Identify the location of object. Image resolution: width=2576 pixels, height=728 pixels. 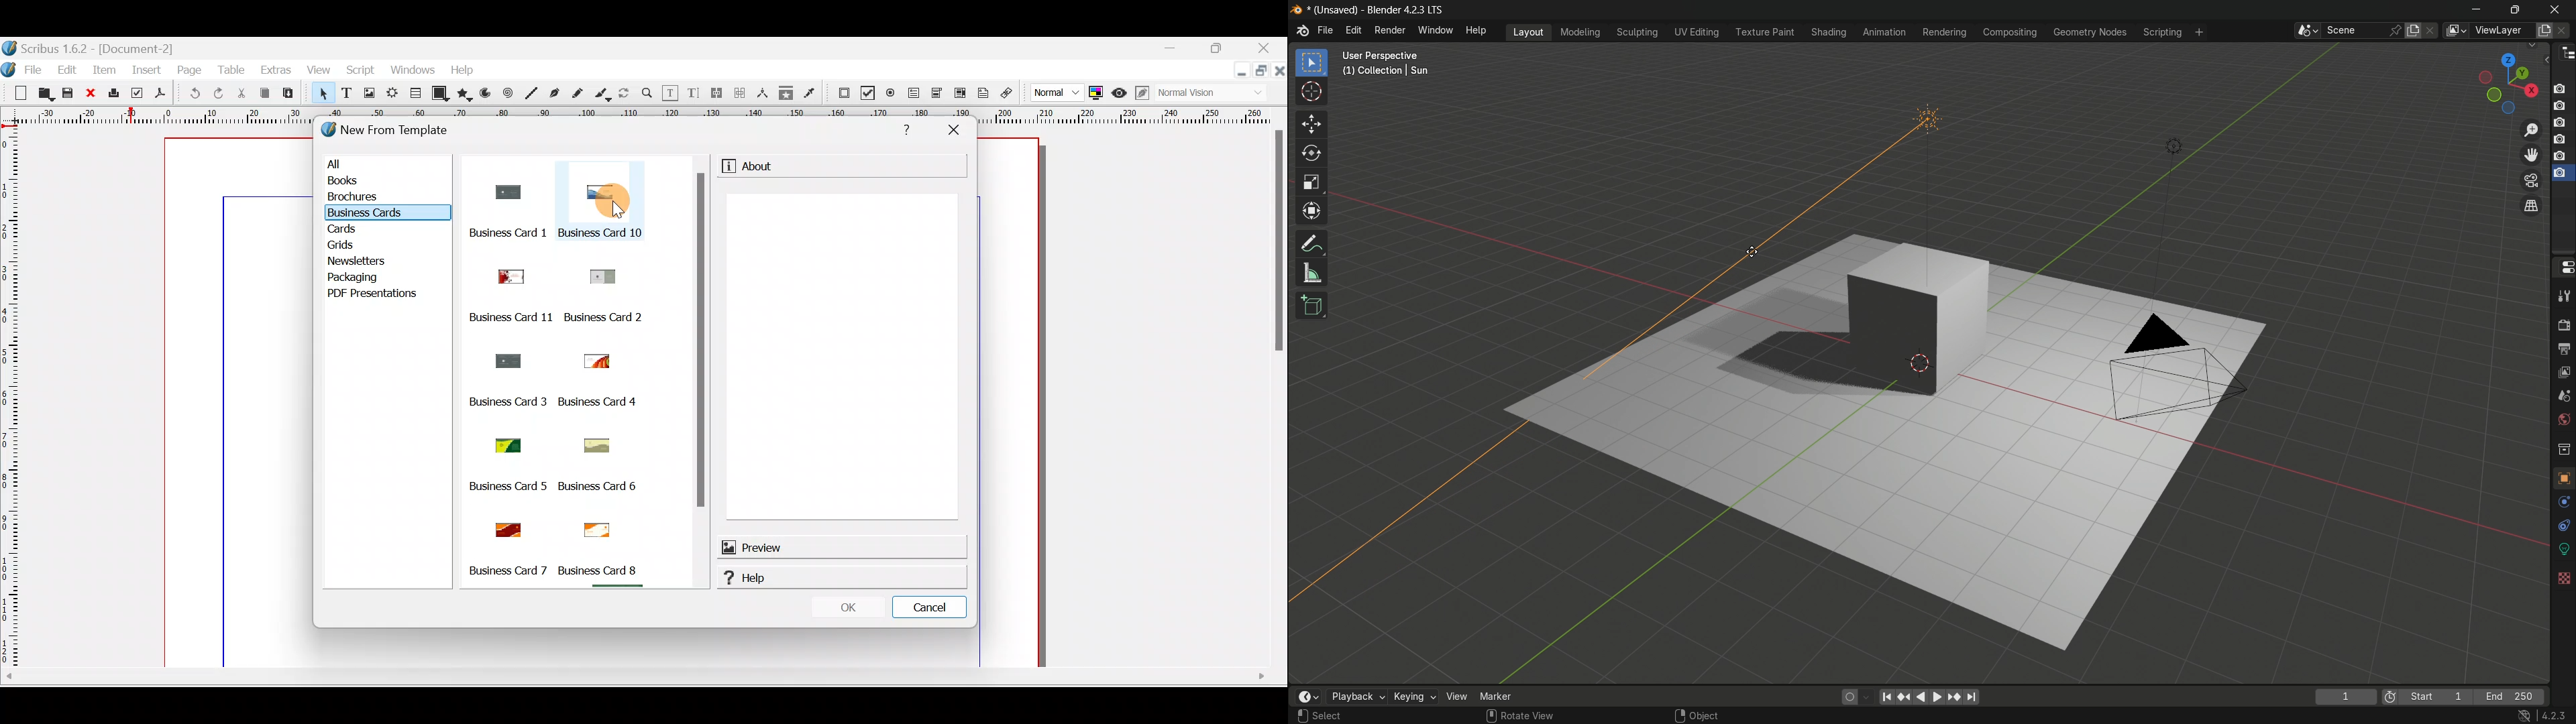
(1705, 716).